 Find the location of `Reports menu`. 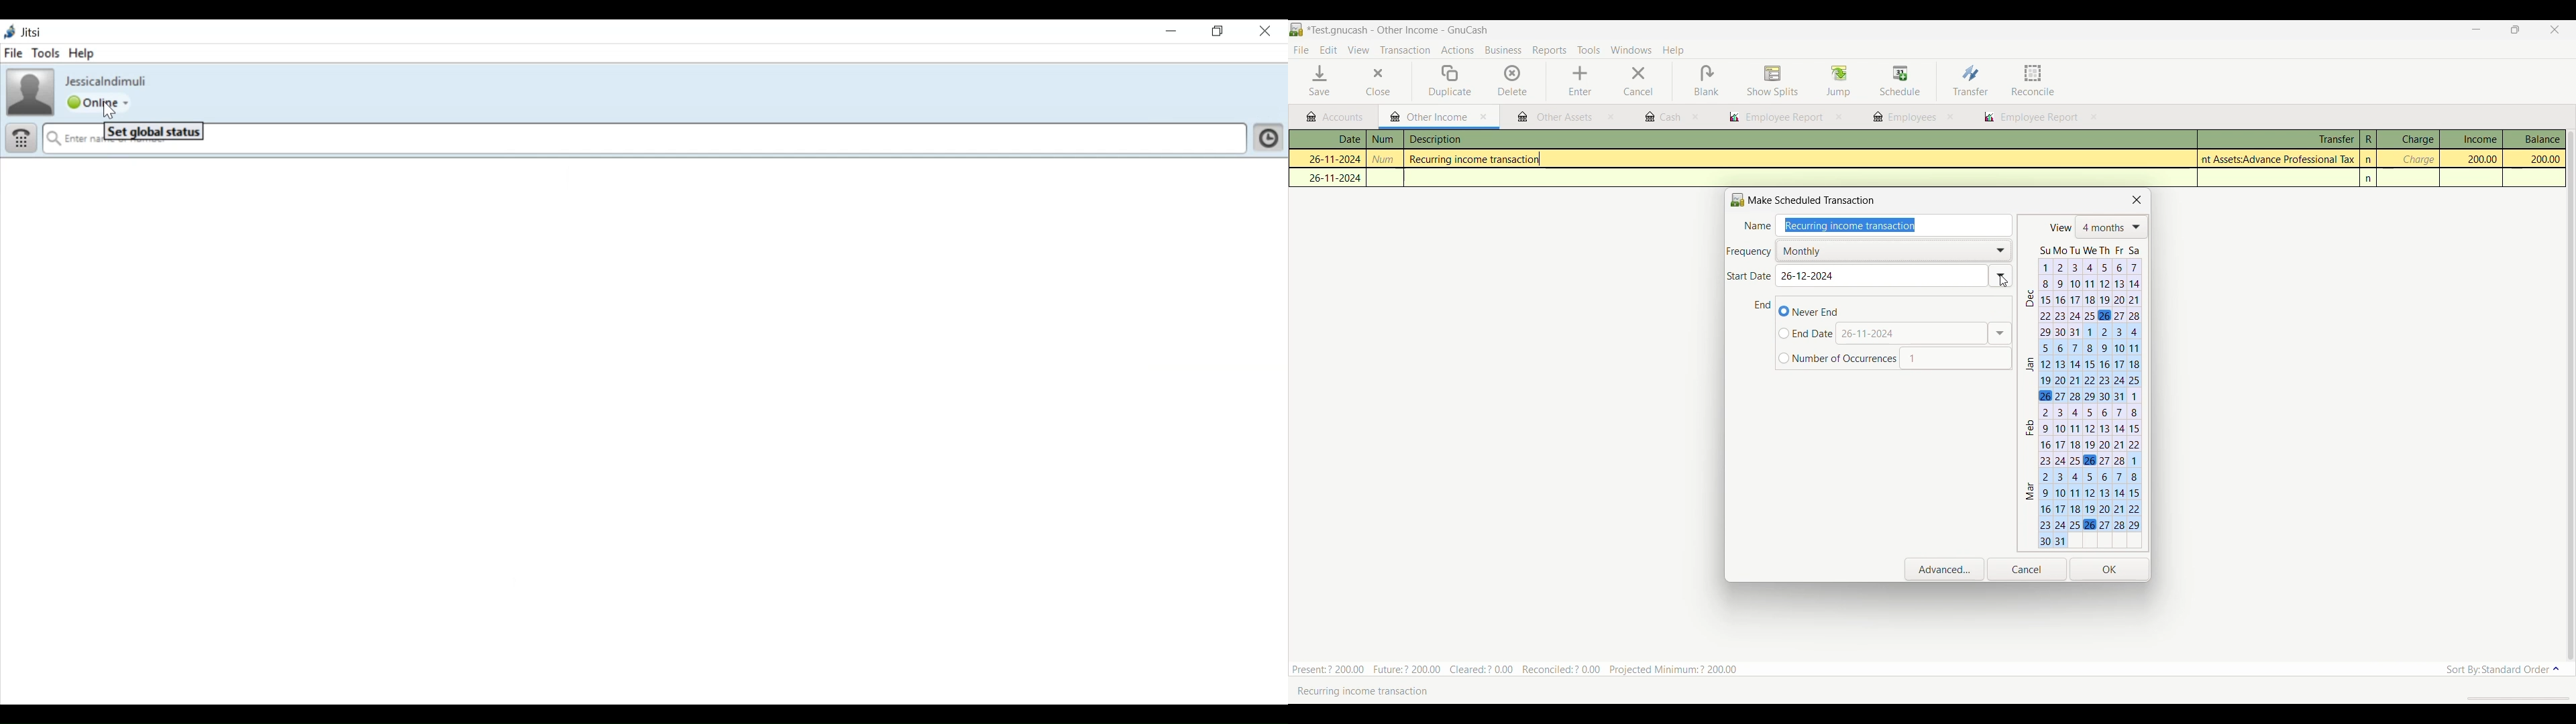

Reports menu is located at coordinates (1550, 50).